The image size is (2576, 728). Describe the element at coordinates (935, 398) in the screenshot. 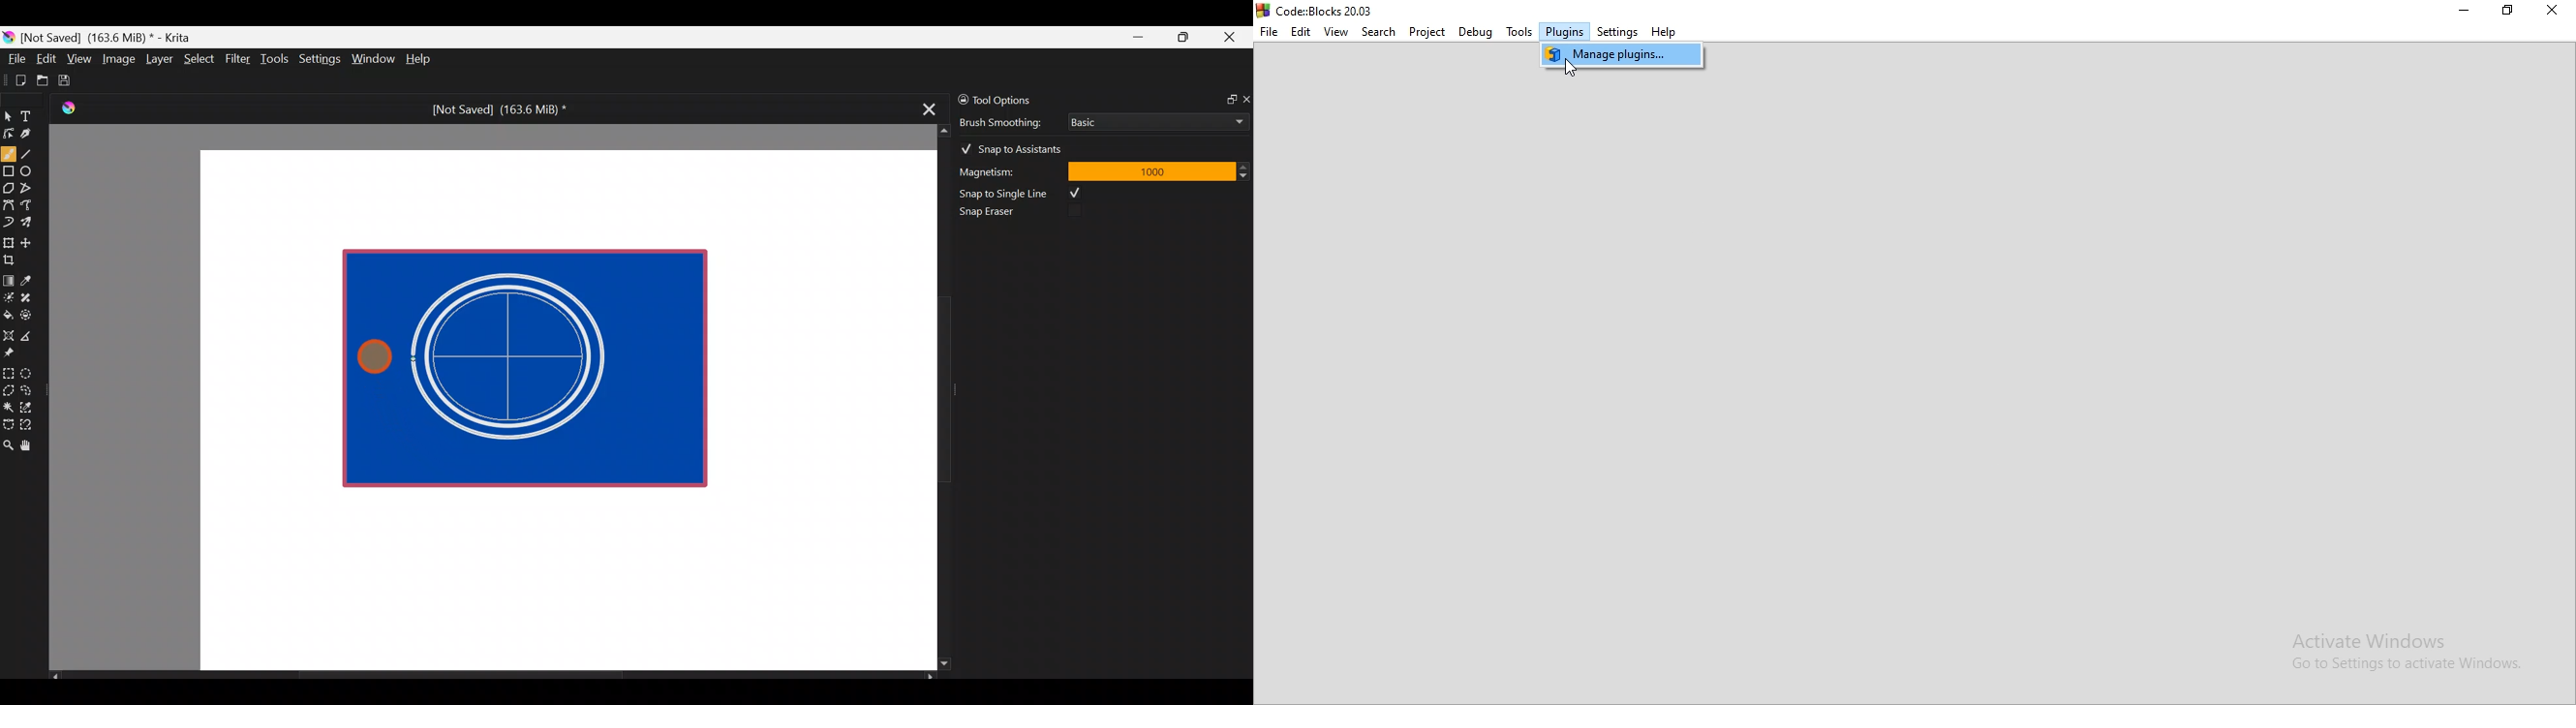

I see `Scroll bar` at that location.